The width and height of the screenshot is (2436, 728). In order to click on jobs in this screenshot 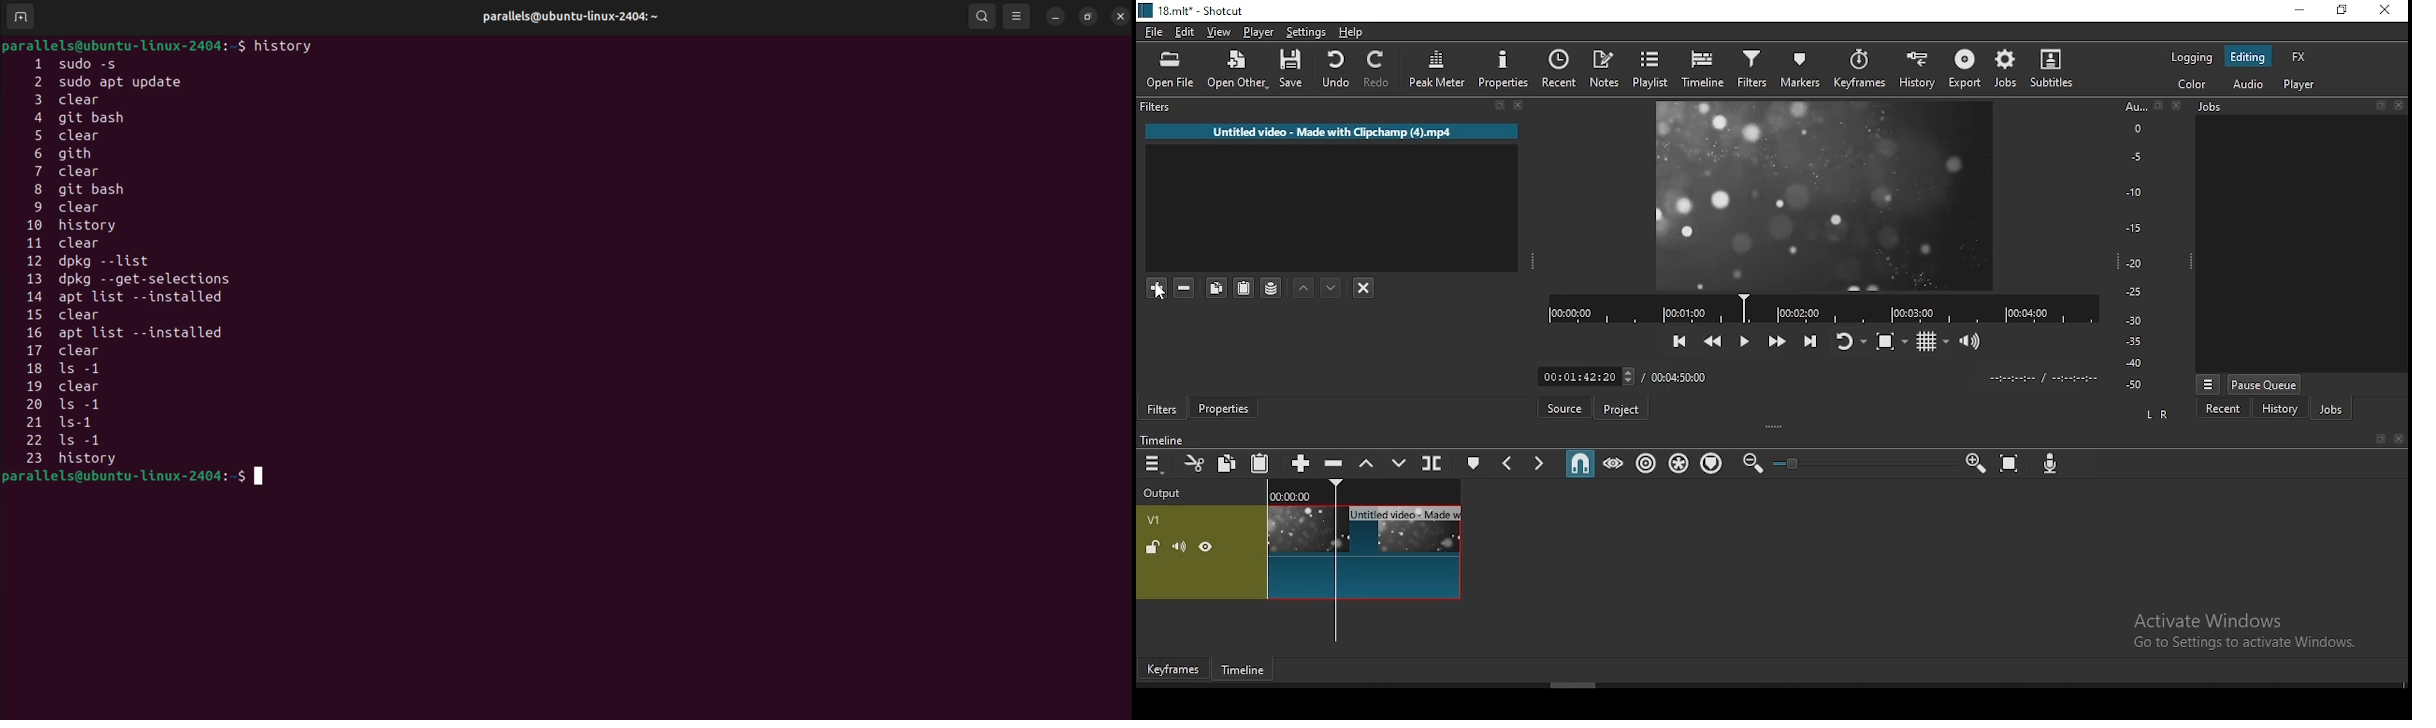, I will do `click(2006, 70)`.